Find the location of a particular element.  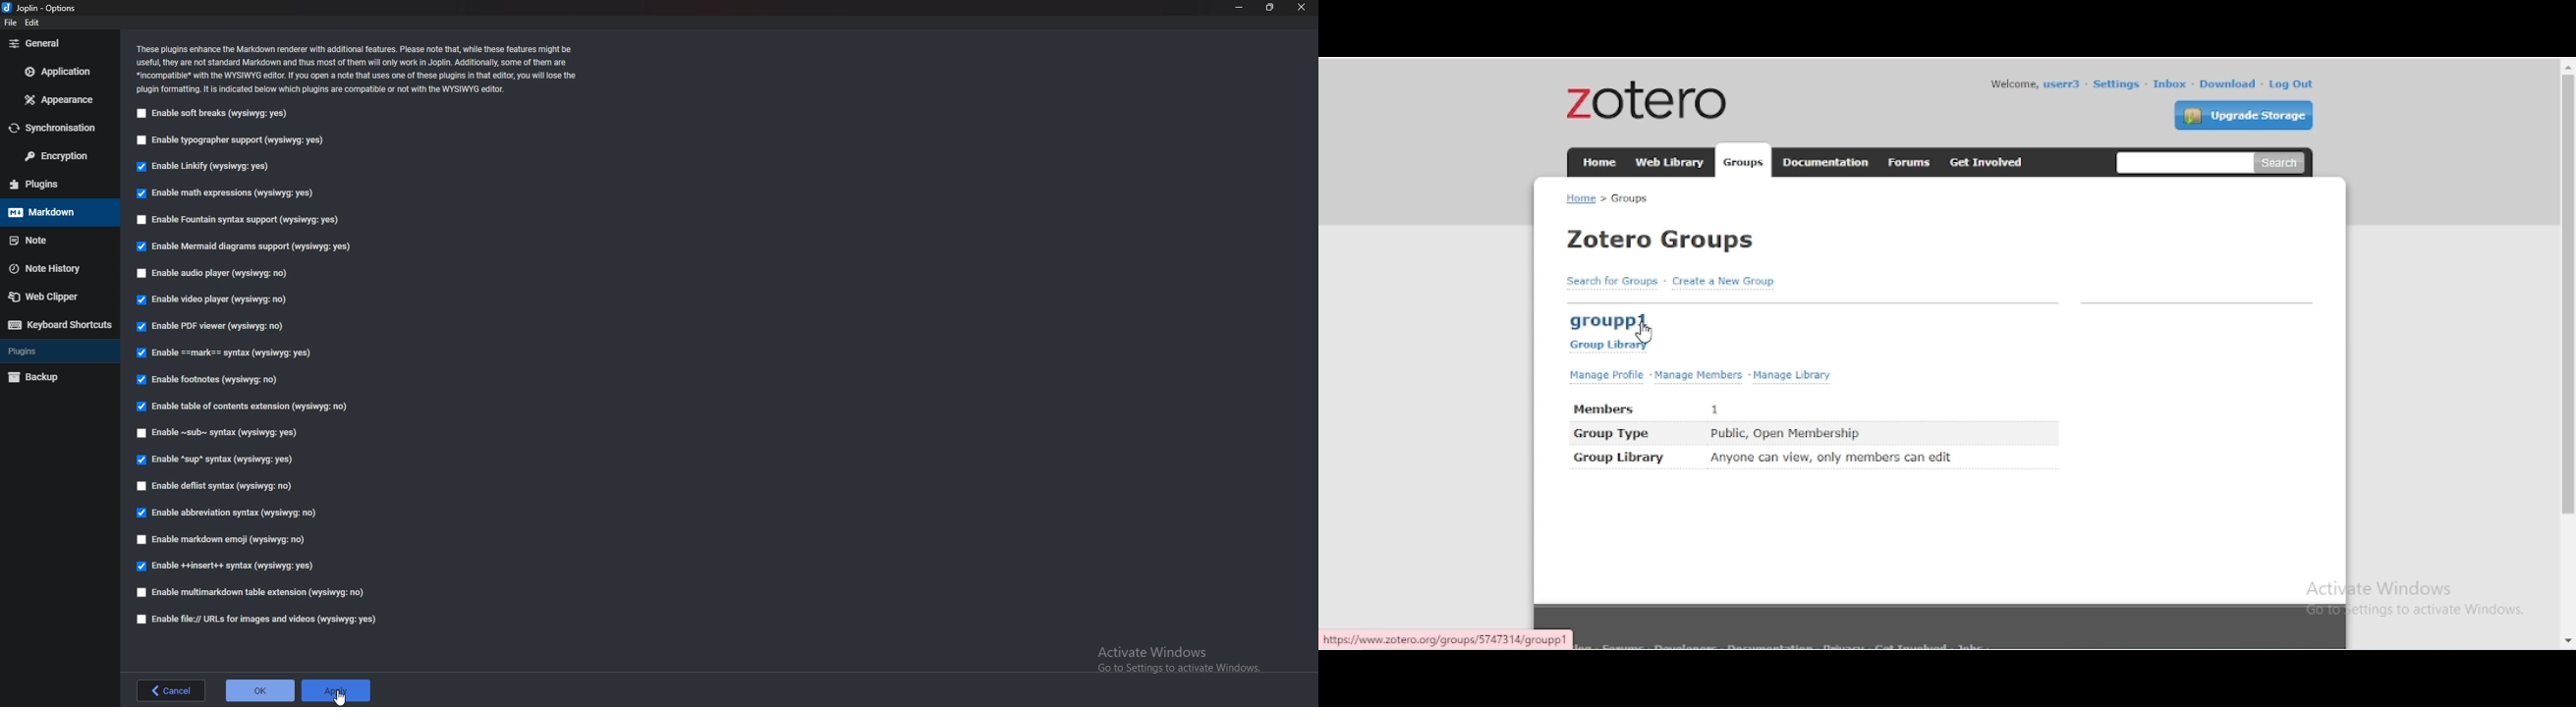

manage library is located at coordinates (1792, 376).